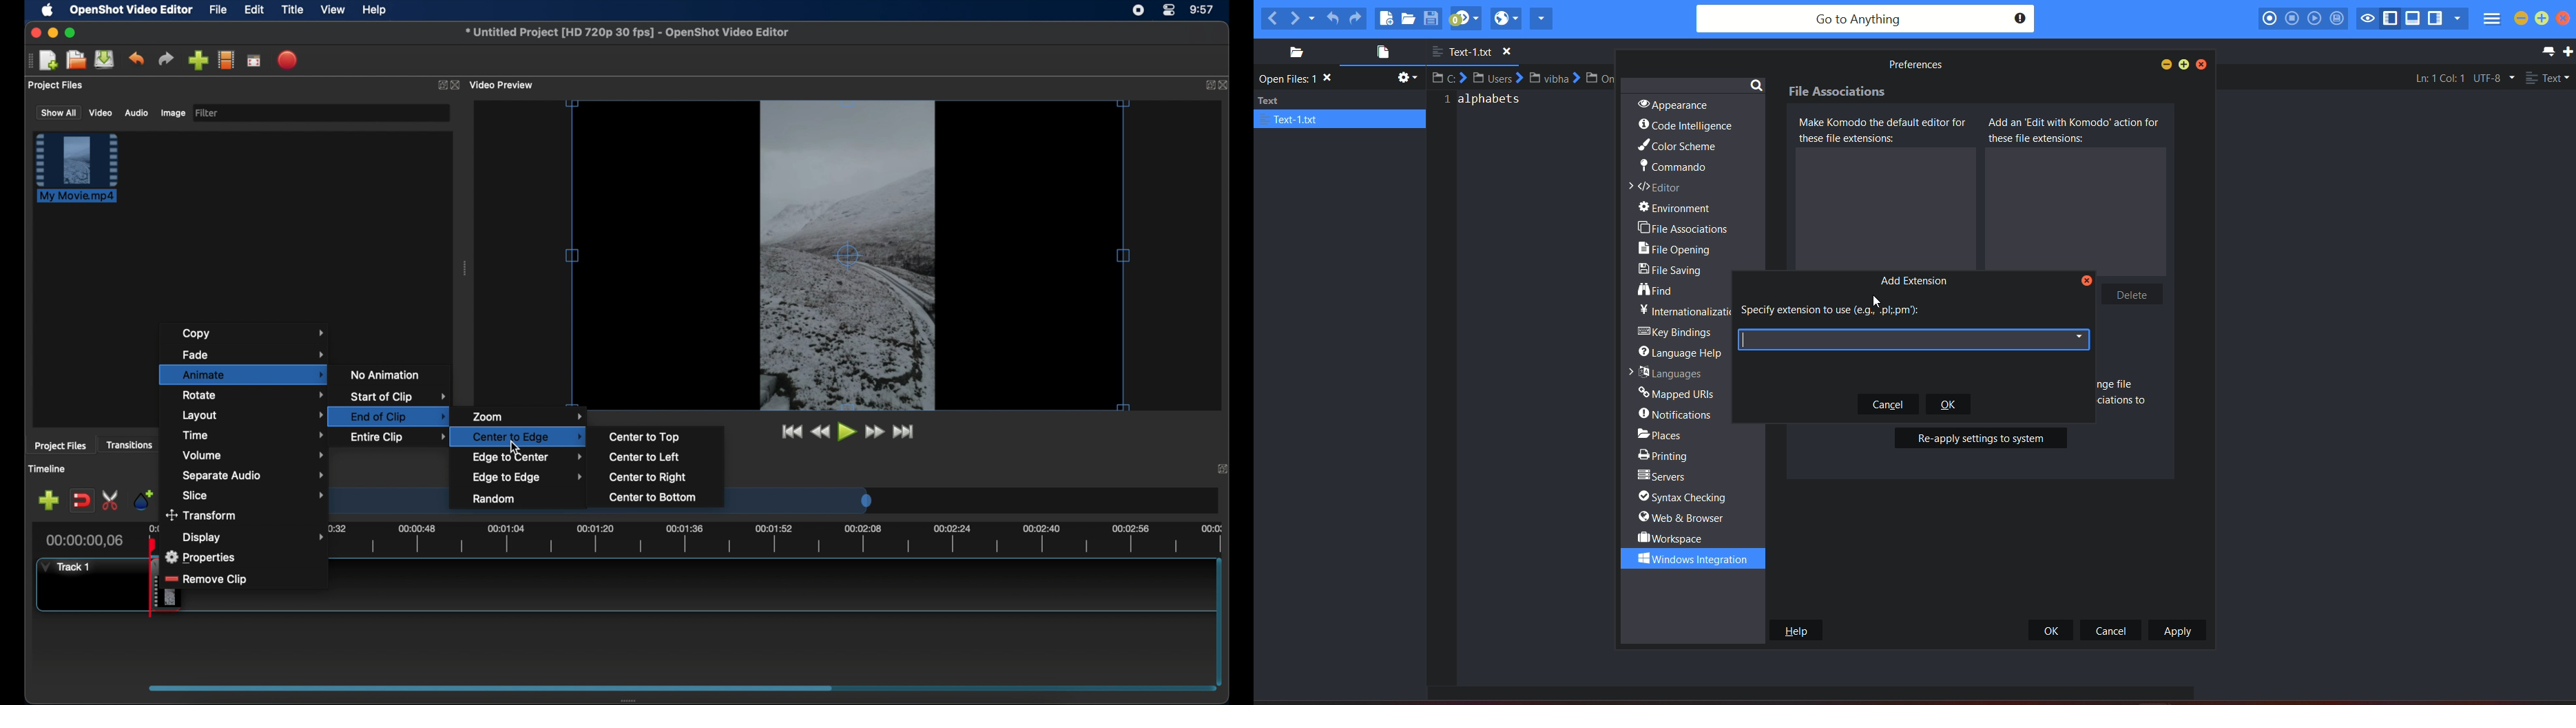 The image size is (2576, 728). What do you see at coordinates (528, 458) in the screenshot?
I see `edge to center menu` at bounding box center [528, 458].